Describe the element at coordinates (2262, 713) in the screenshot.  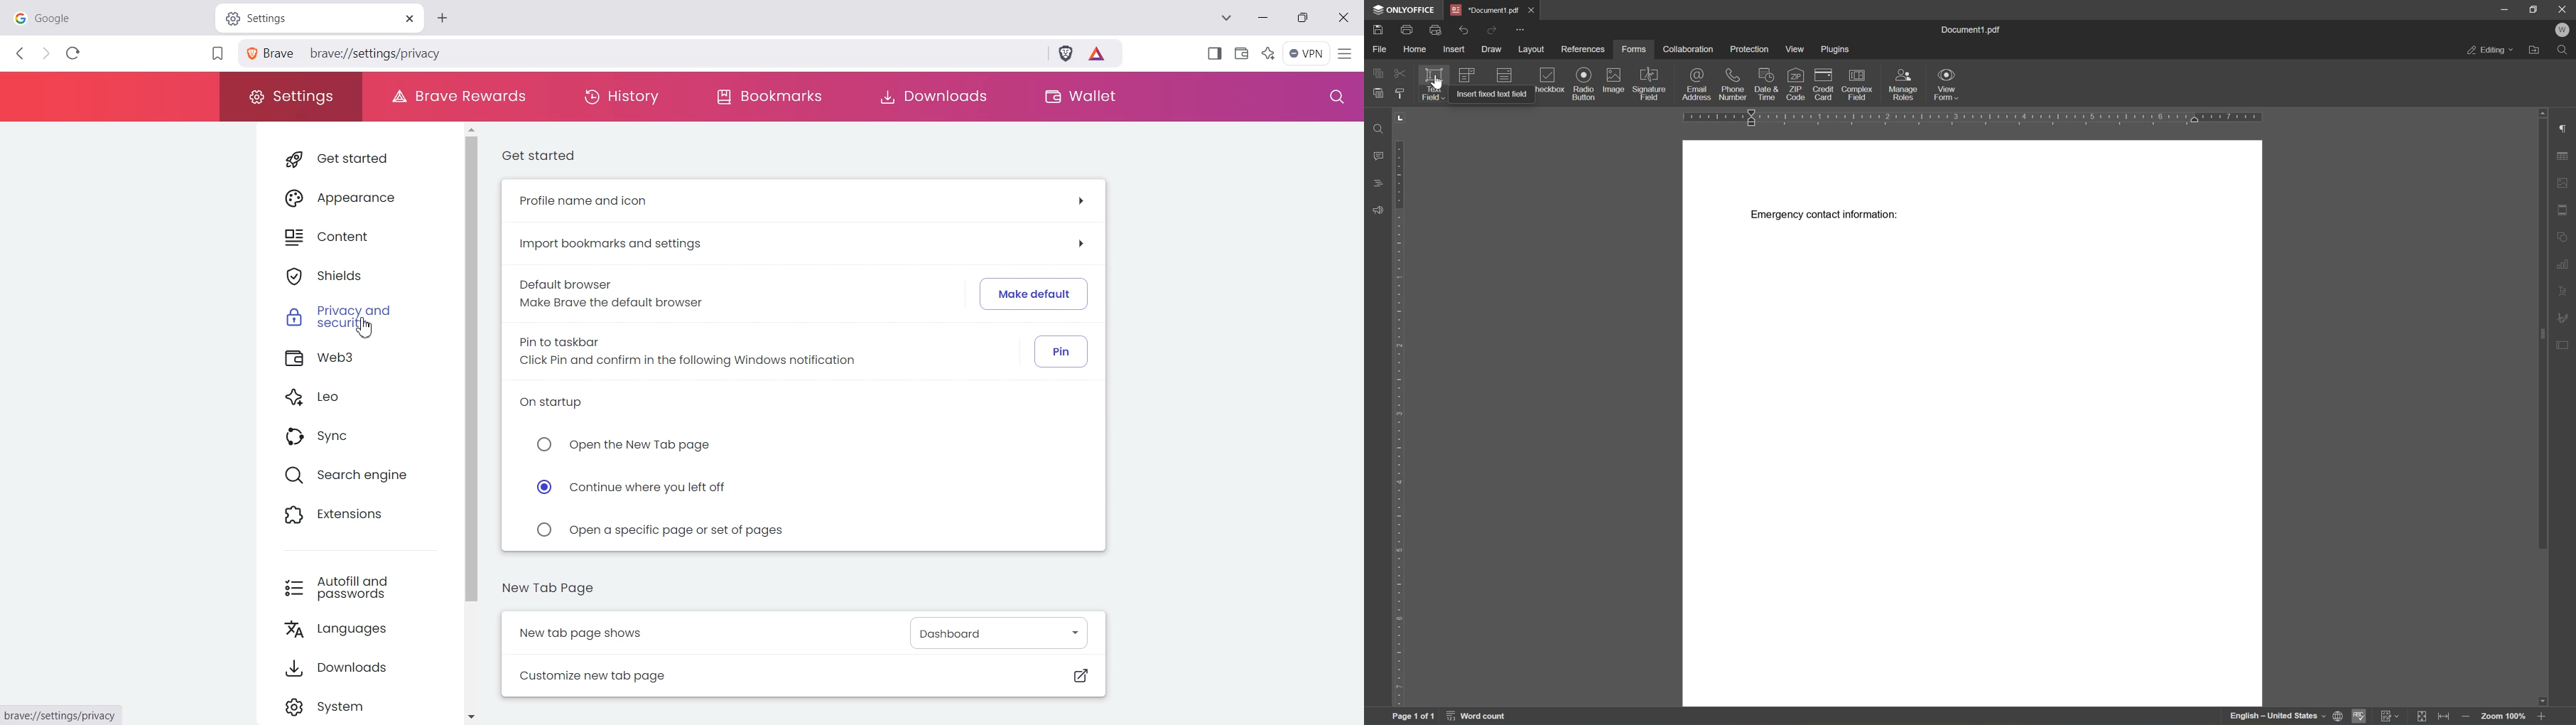
I see `english - united states` at that location.